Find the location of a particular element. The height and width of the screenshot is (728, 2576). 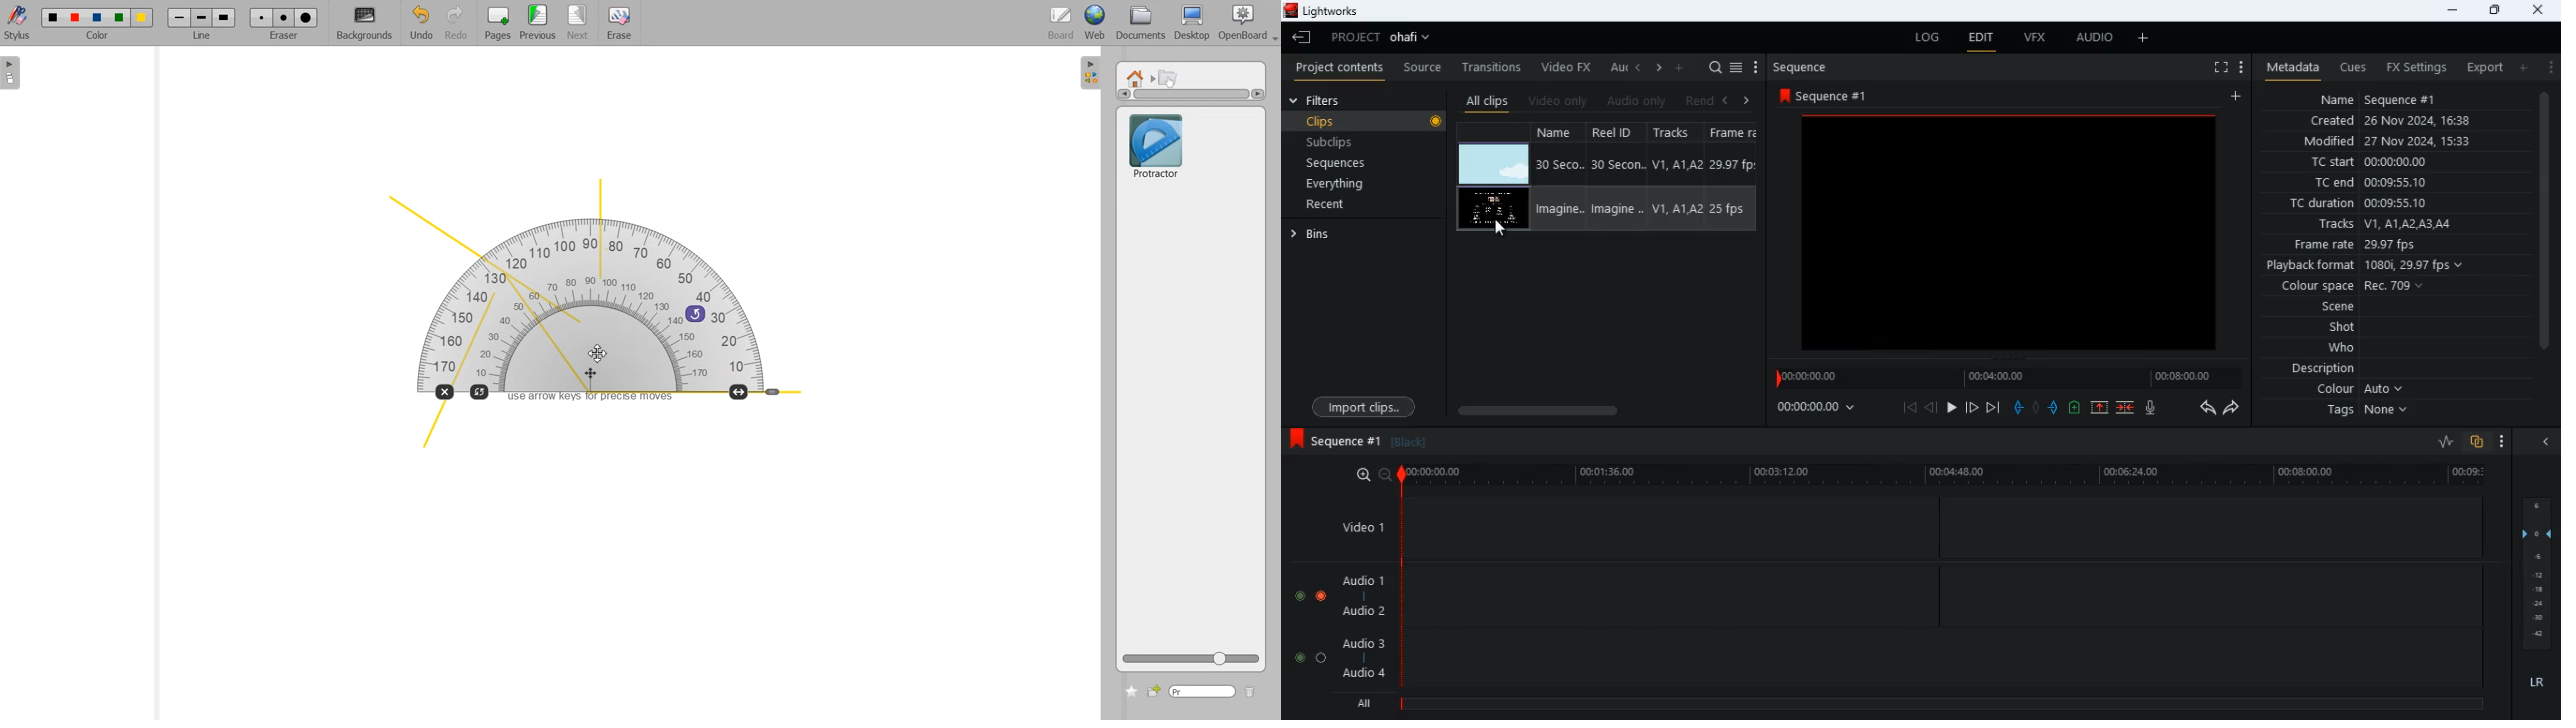

project contents is located at coordinates (1344, 68).